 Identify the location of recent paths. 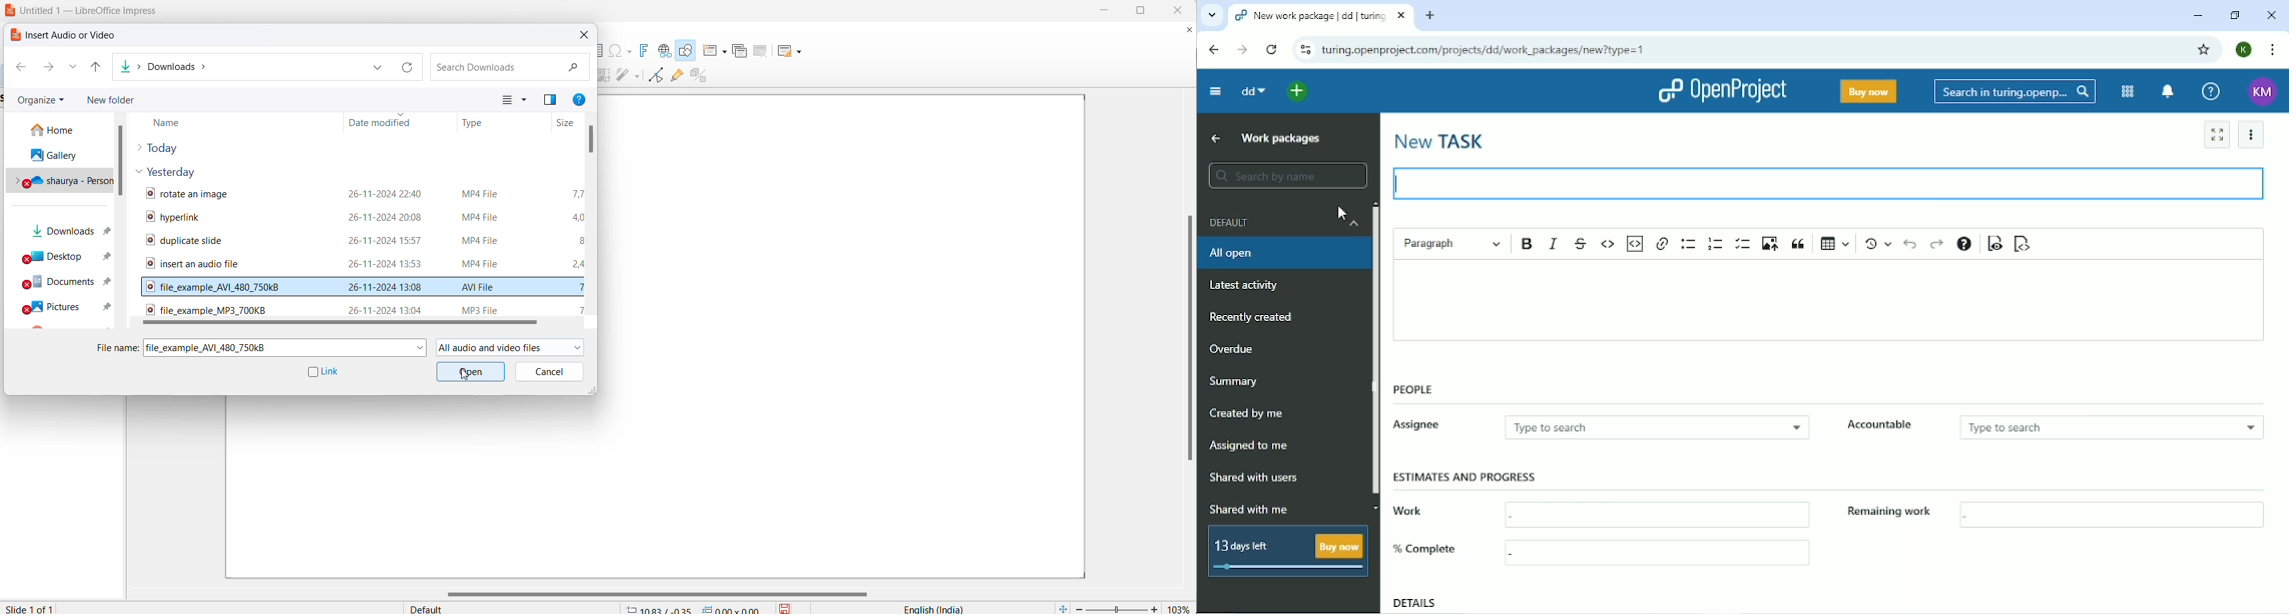
(75, 66).